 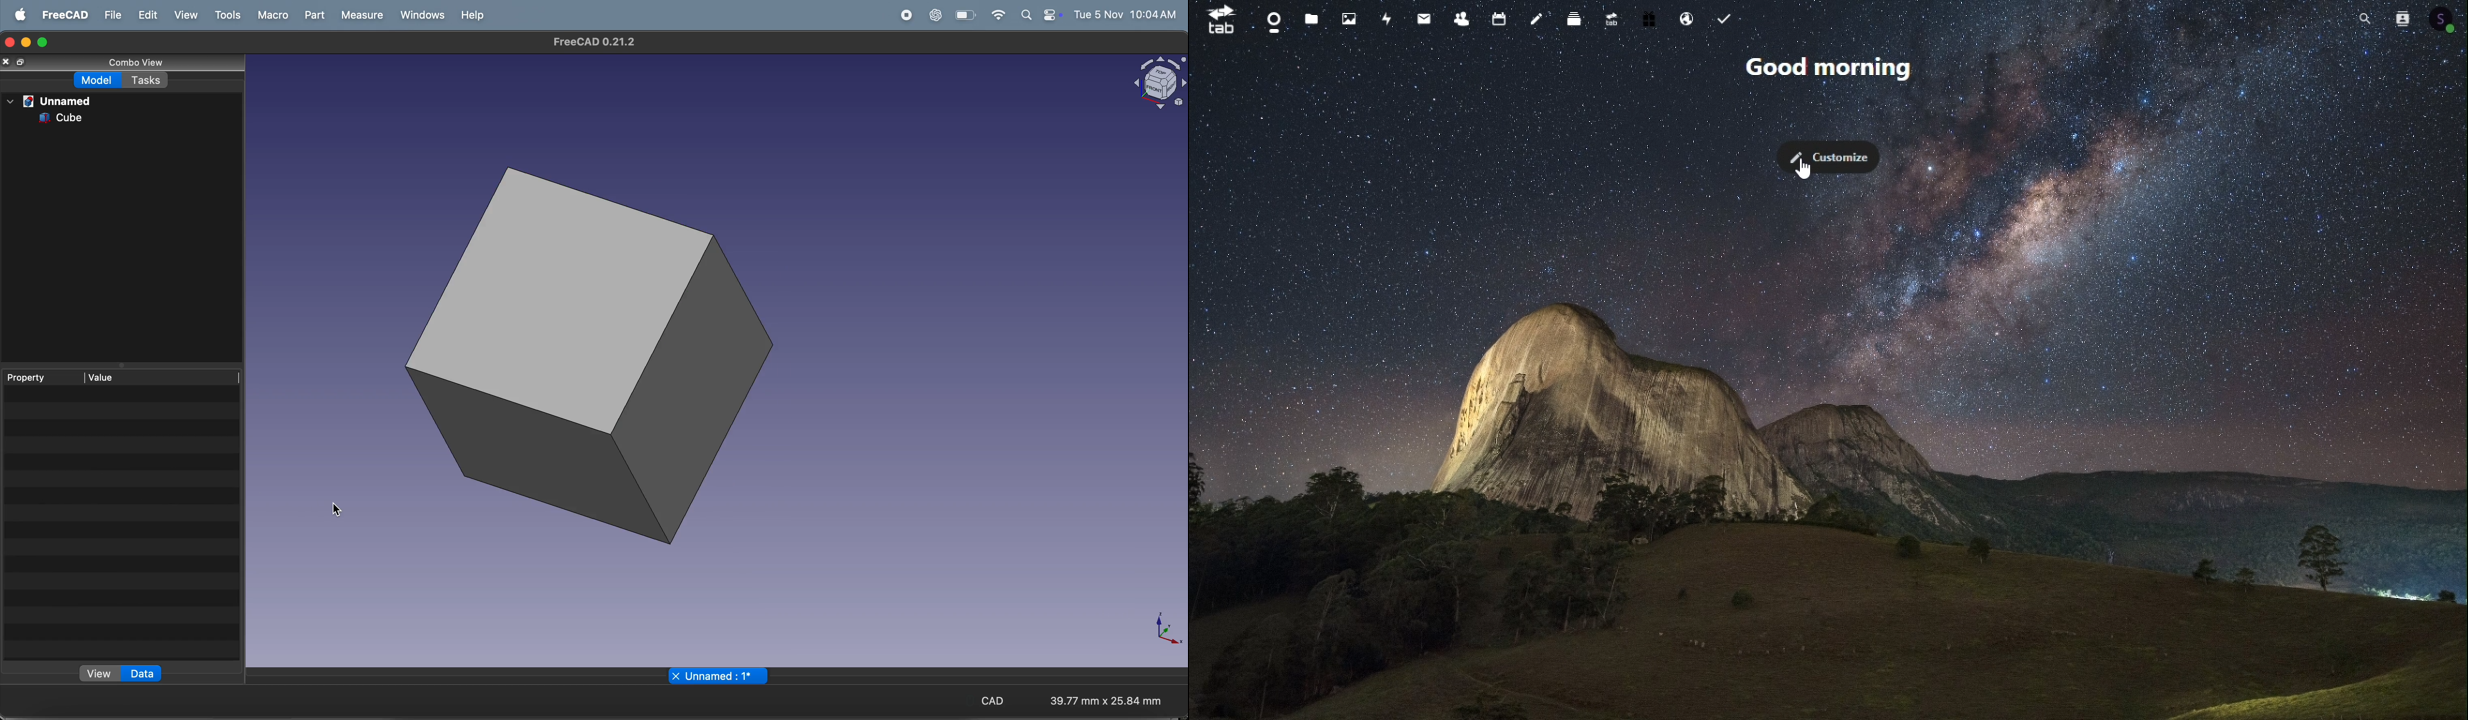 I want to click on object view, so click(x=1155, y=84).